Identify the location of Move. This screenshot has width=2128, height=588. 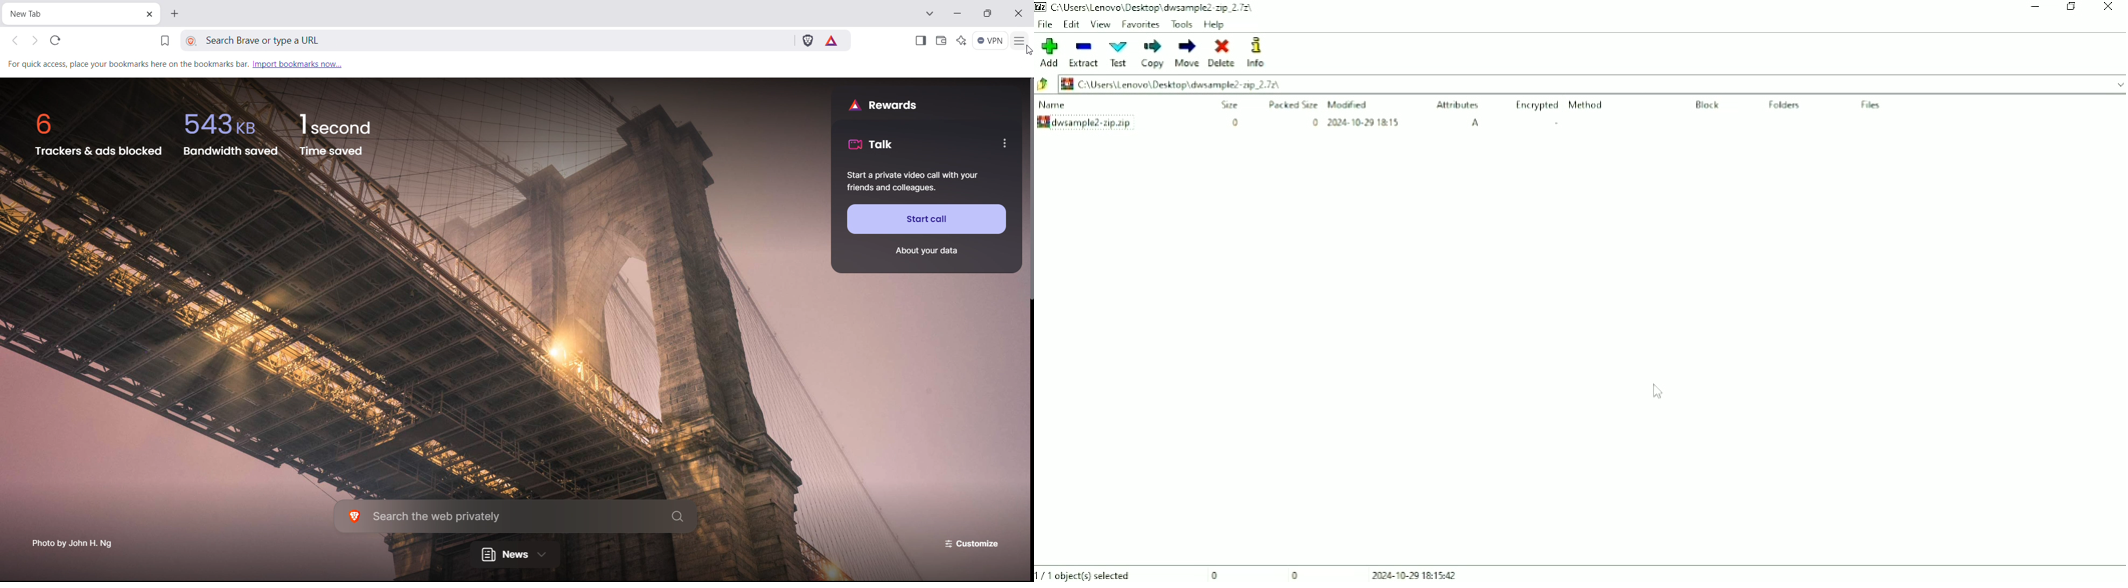
(1186, 53).